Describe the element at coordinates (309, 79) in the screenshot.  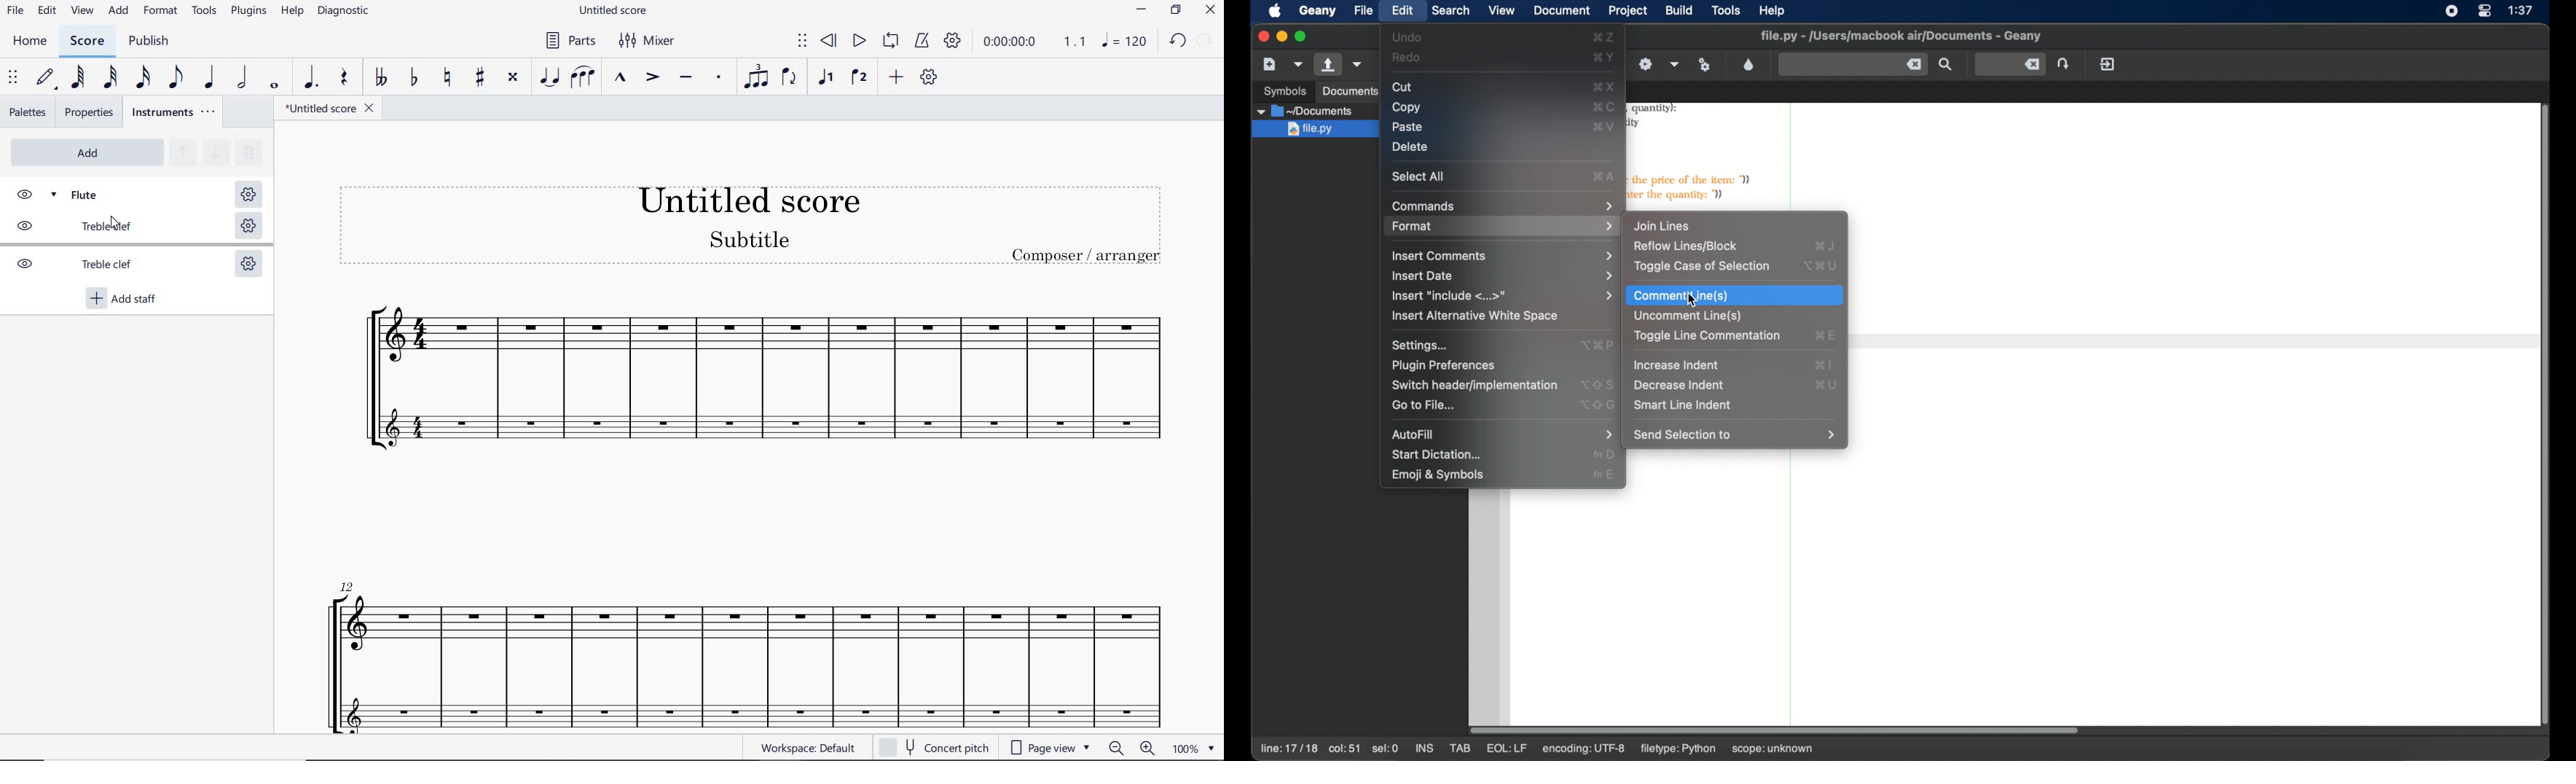
I see `AUGMENTATION DOT` at that location.